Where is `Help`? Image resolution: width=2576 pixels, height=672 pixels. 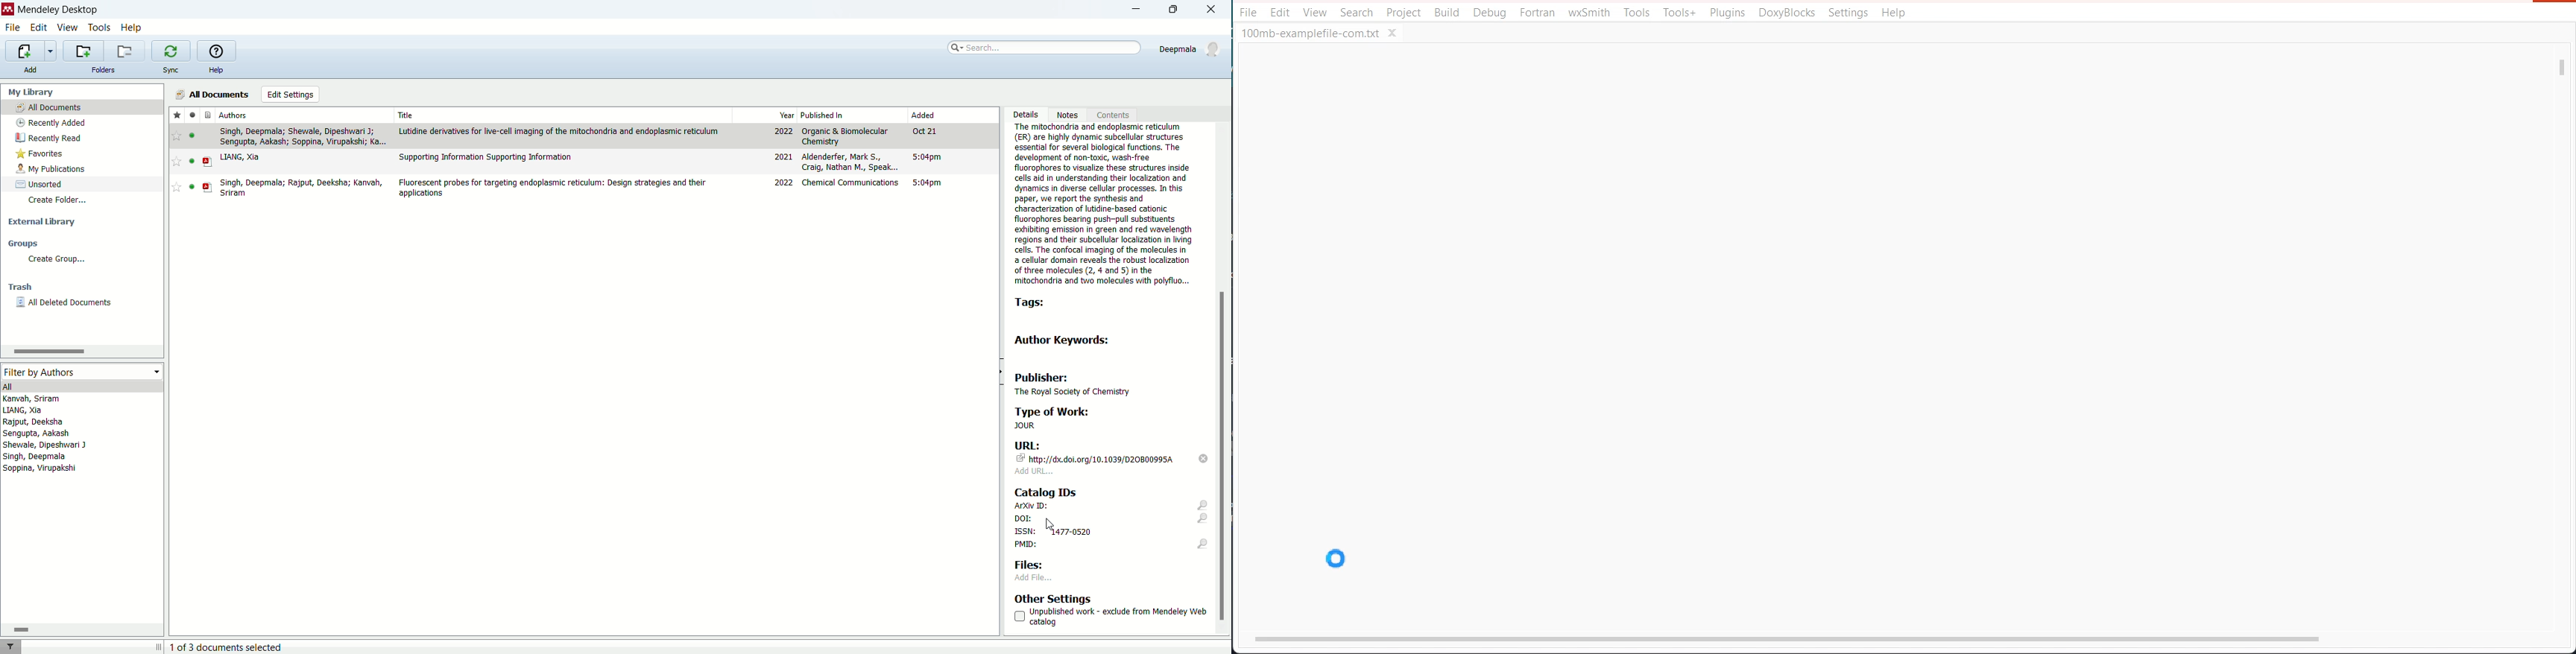 Help is located at coordinates (1894, 13).